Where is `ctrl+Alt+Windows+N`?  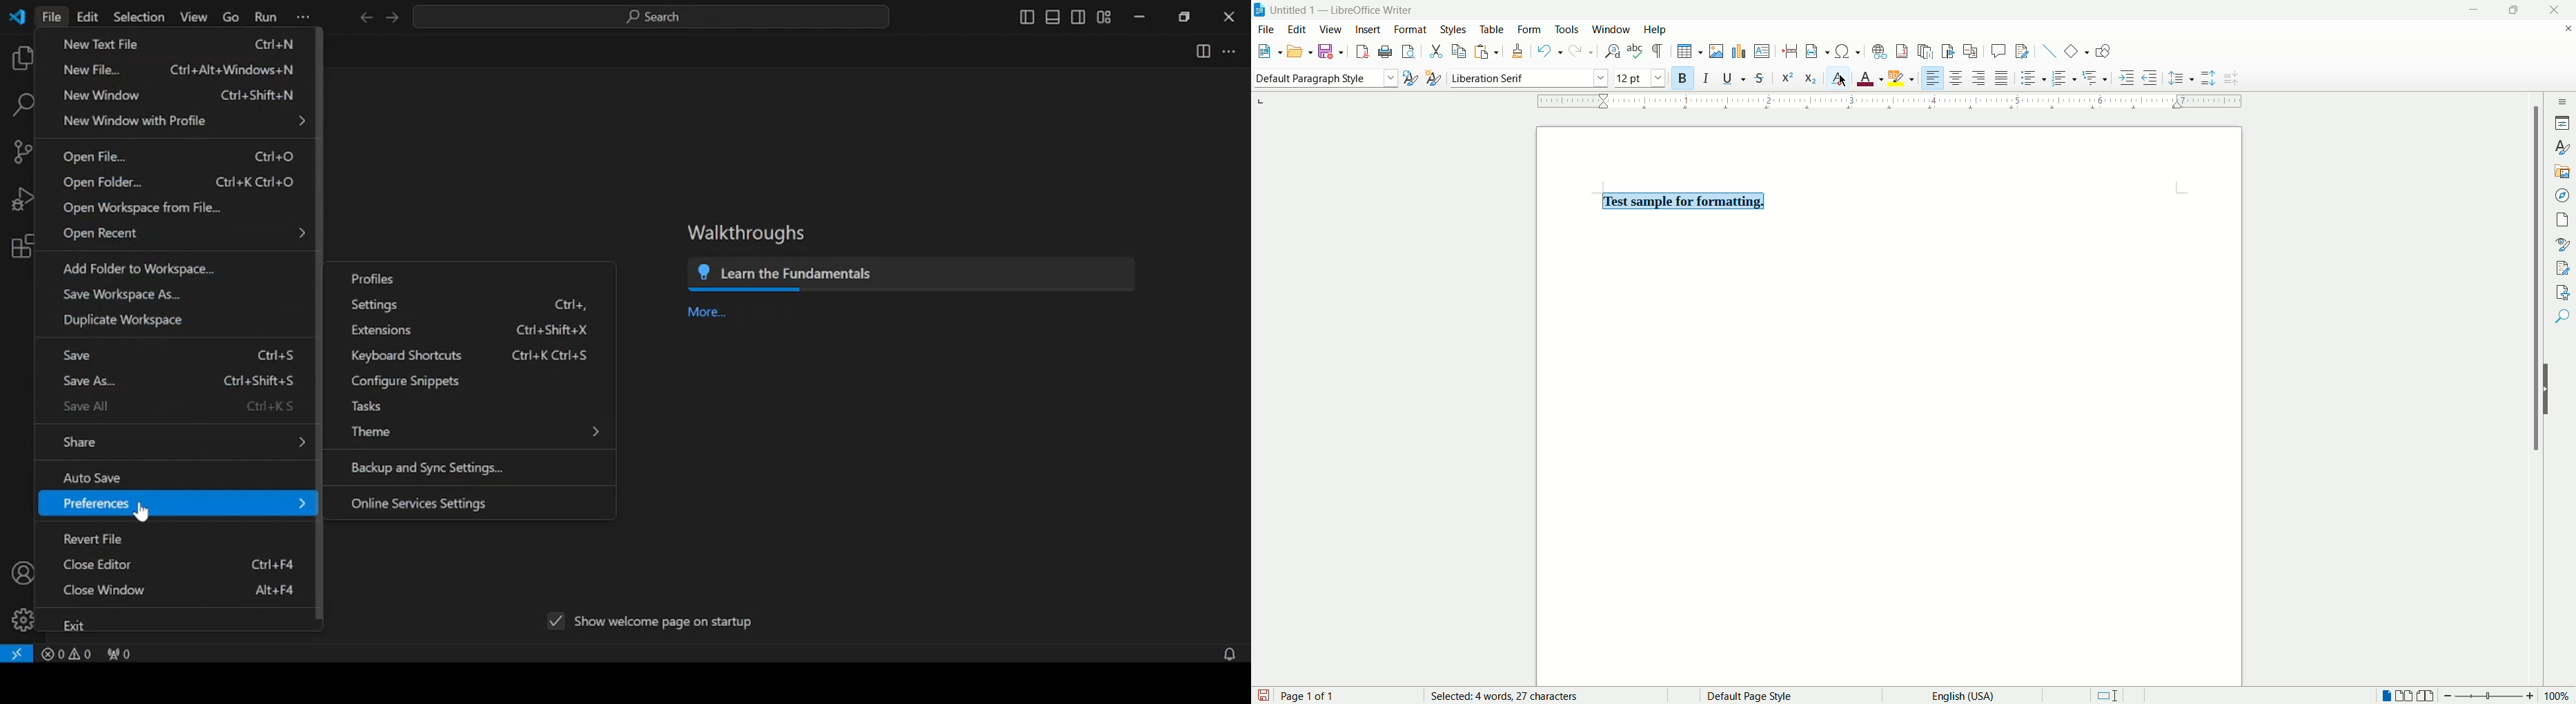 ctrl+Alt+Windows+N is located at coordinates (232, 70).